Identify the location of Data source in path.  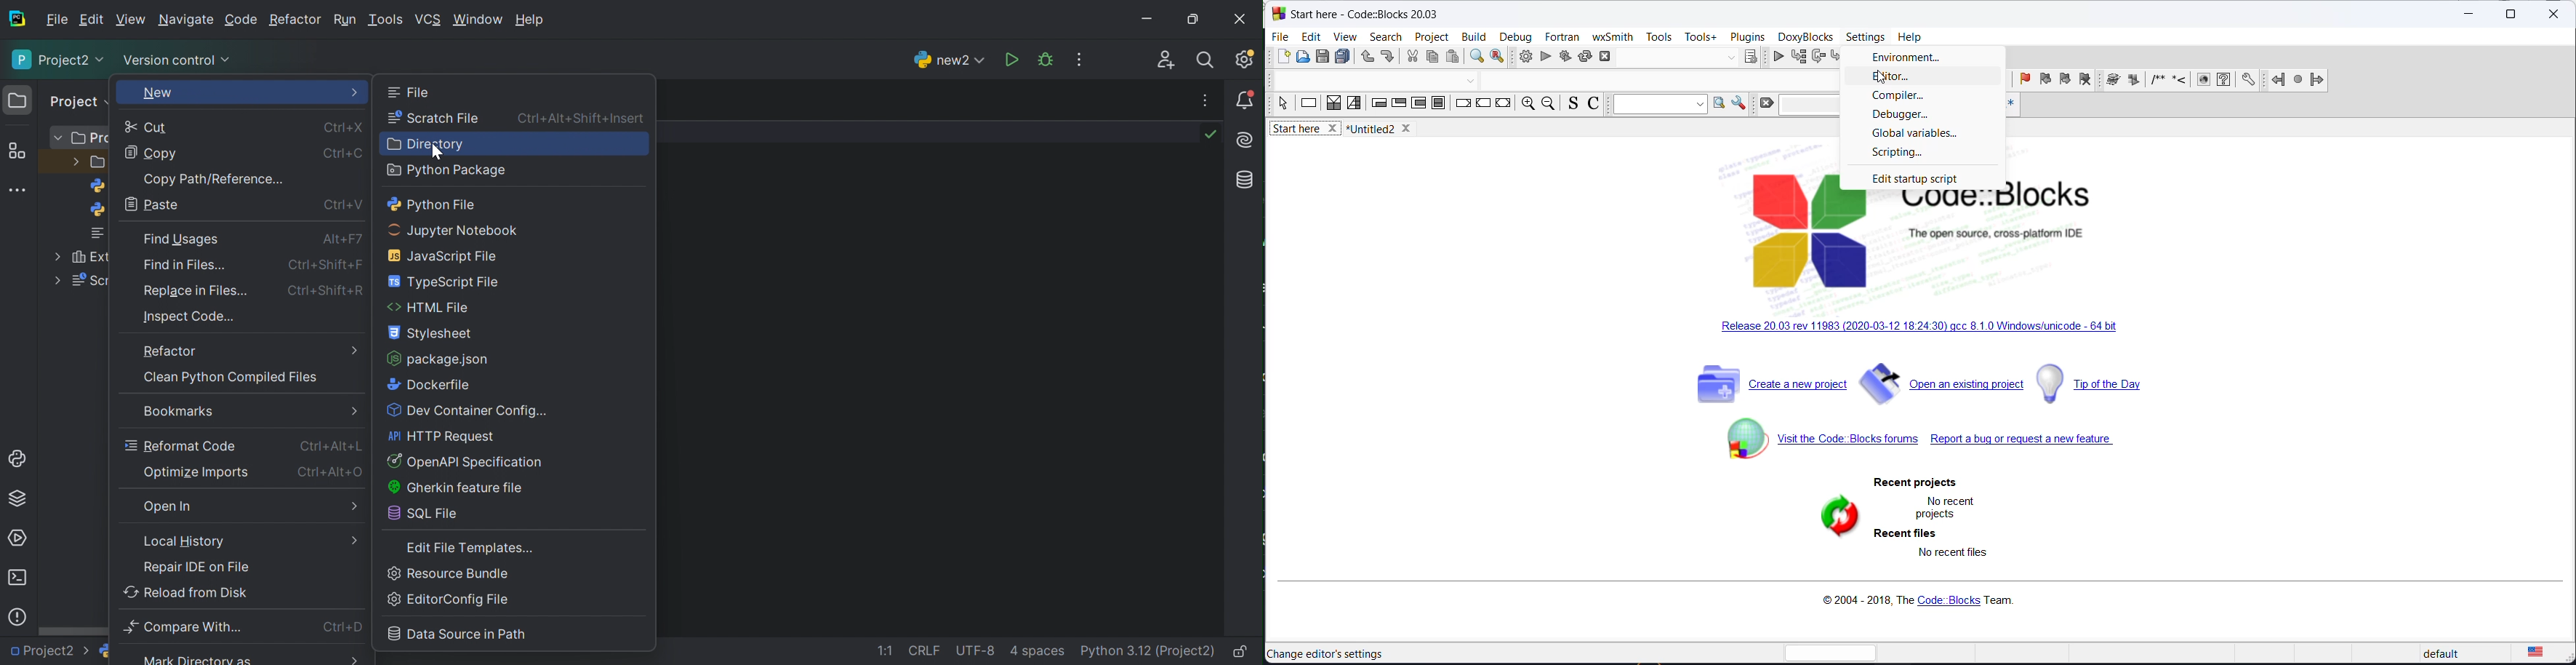
(459, 633).